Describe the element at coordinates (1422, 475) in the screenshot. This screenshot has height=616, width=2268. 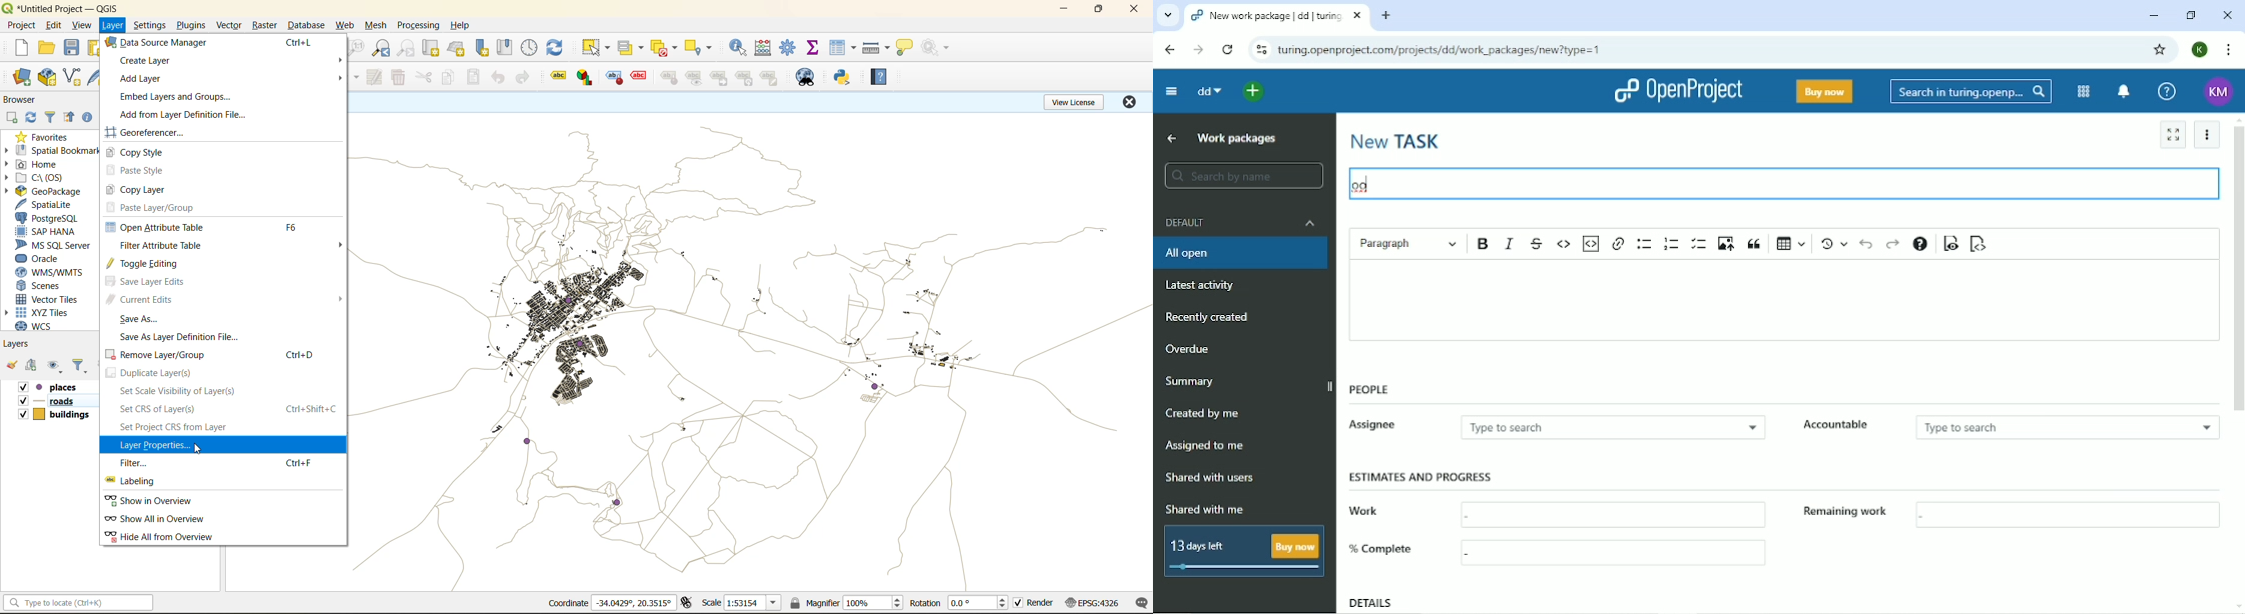
I see `Estimates and progress` at that location.